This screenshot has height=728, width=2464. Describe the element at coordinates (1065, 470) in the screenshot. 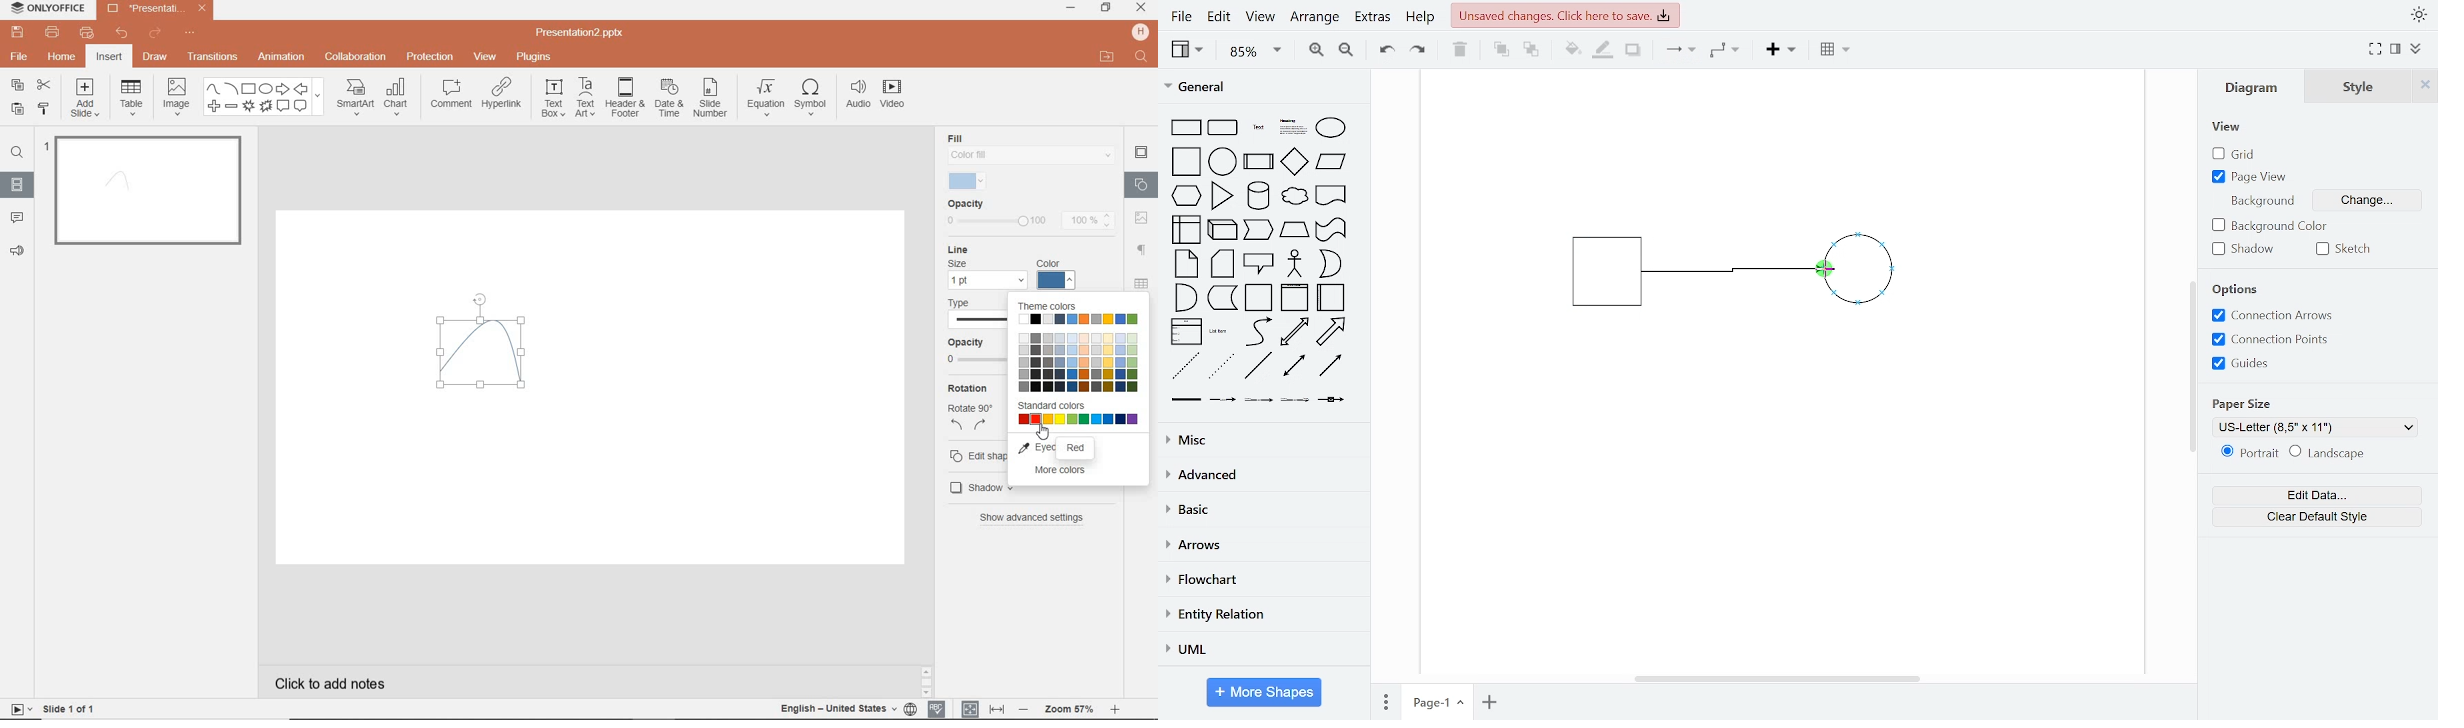

I see `more colors` at that location.